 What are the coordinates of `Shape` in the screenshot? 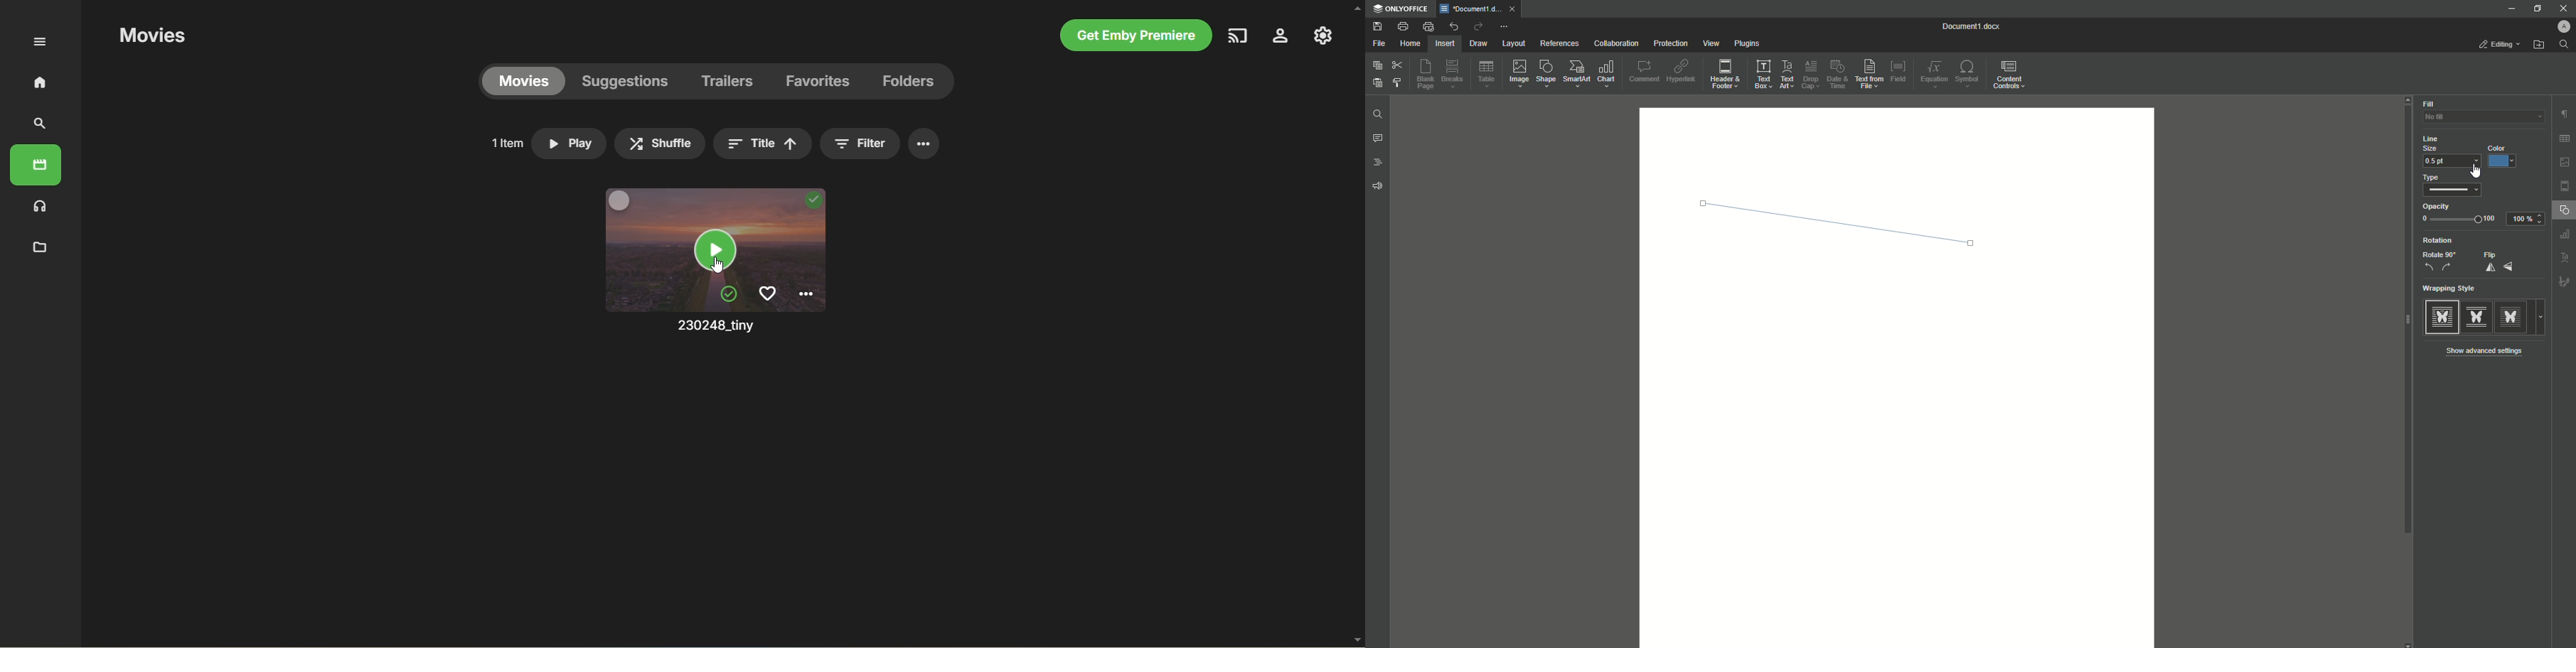 It's located at (1548, 76).